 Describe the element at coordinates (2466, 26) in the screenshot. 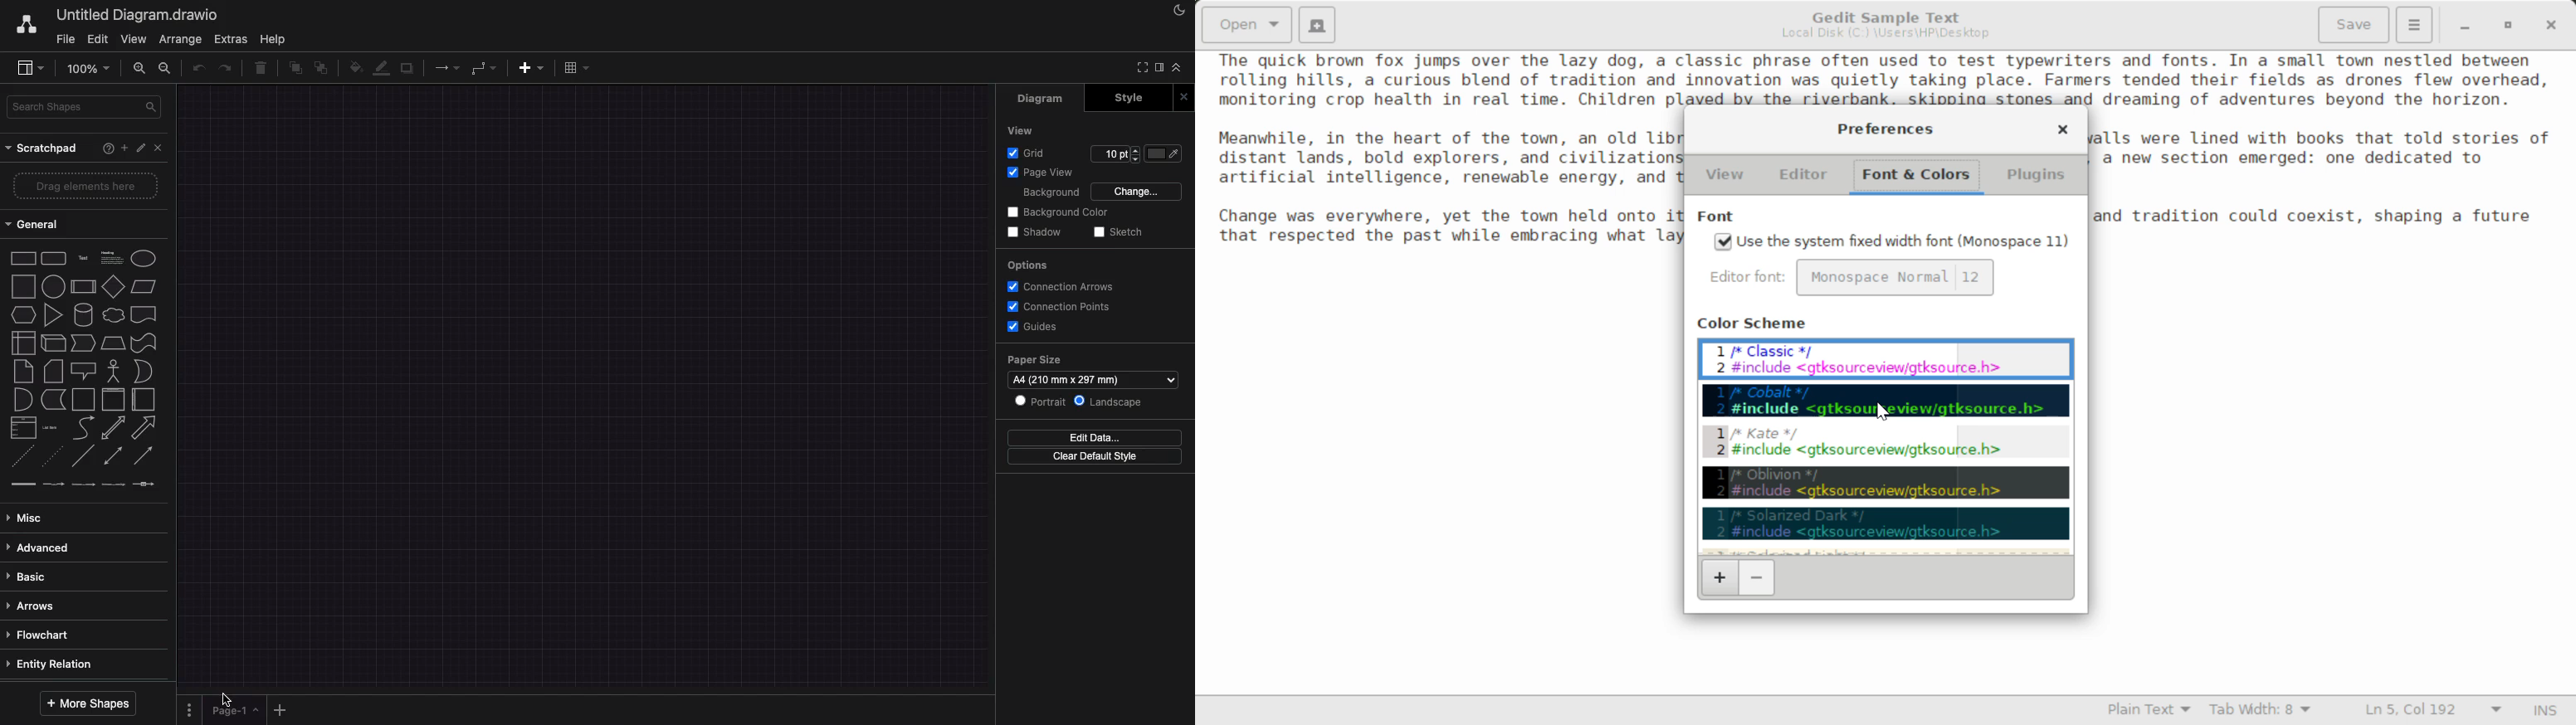

I see `Restore Down ` at that location.